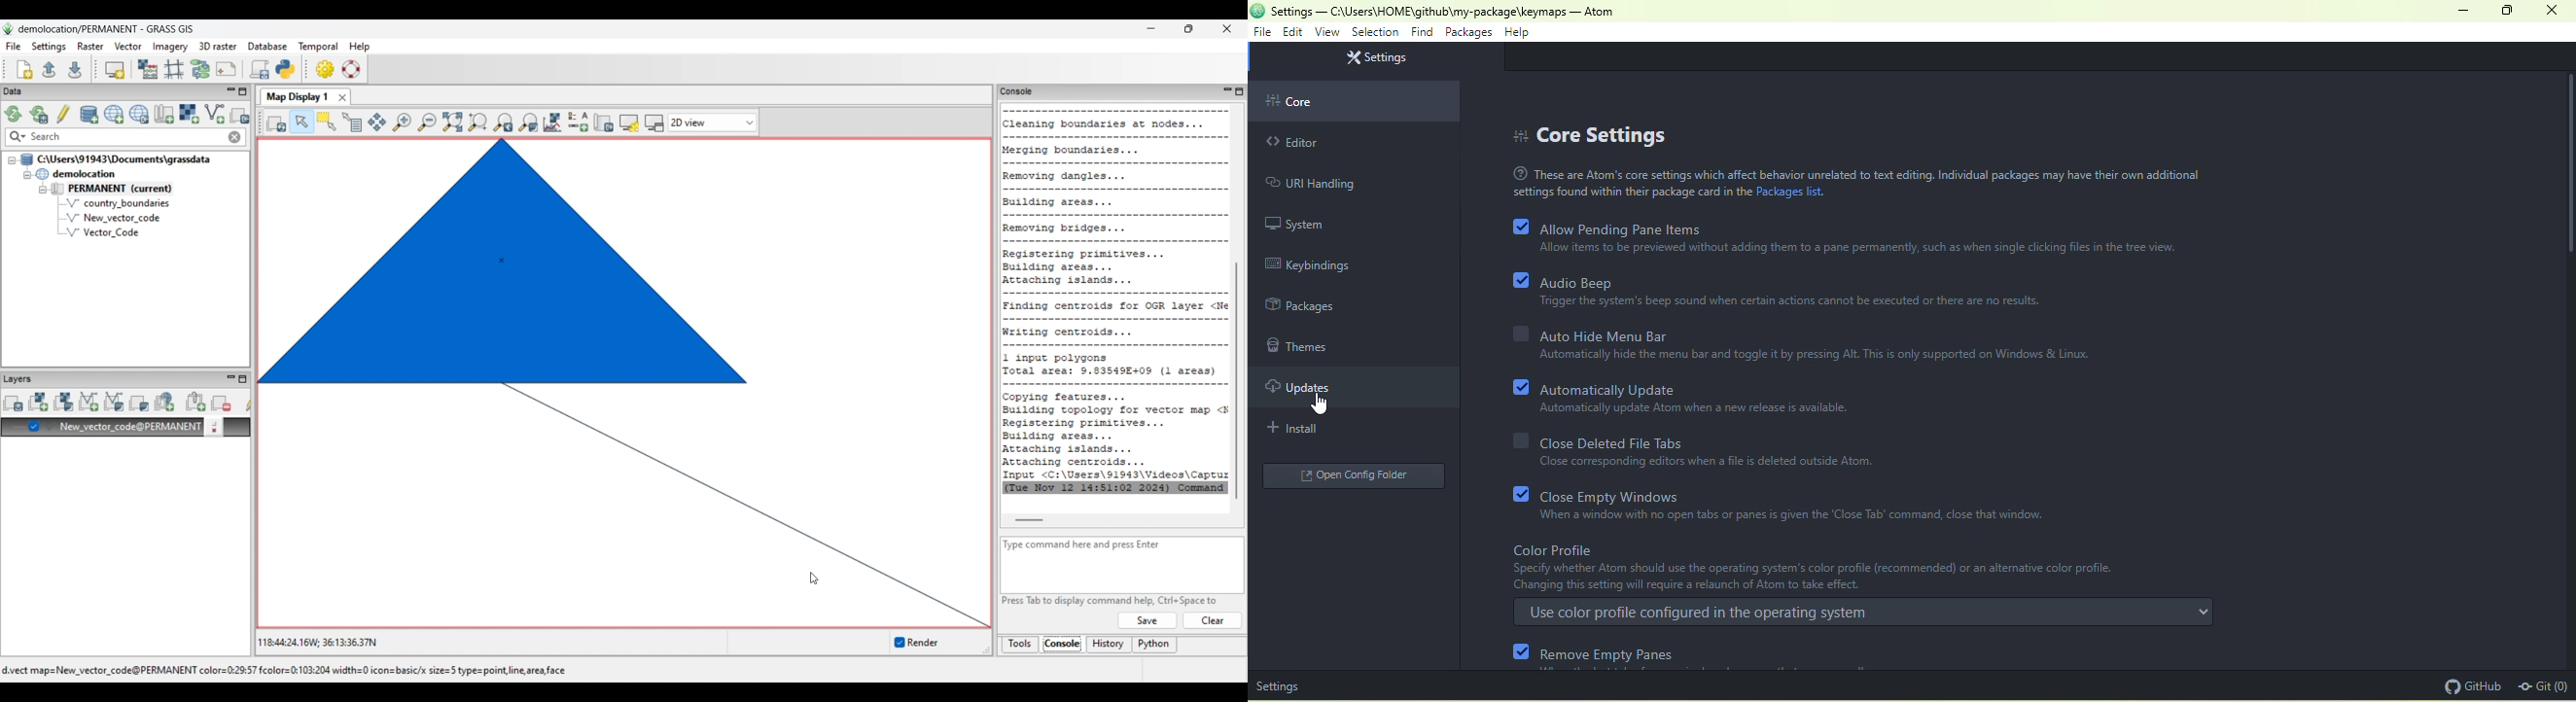 The width and height of the screenshot is (2576, 728). I want to click on audio beep, so click(1580, 282).